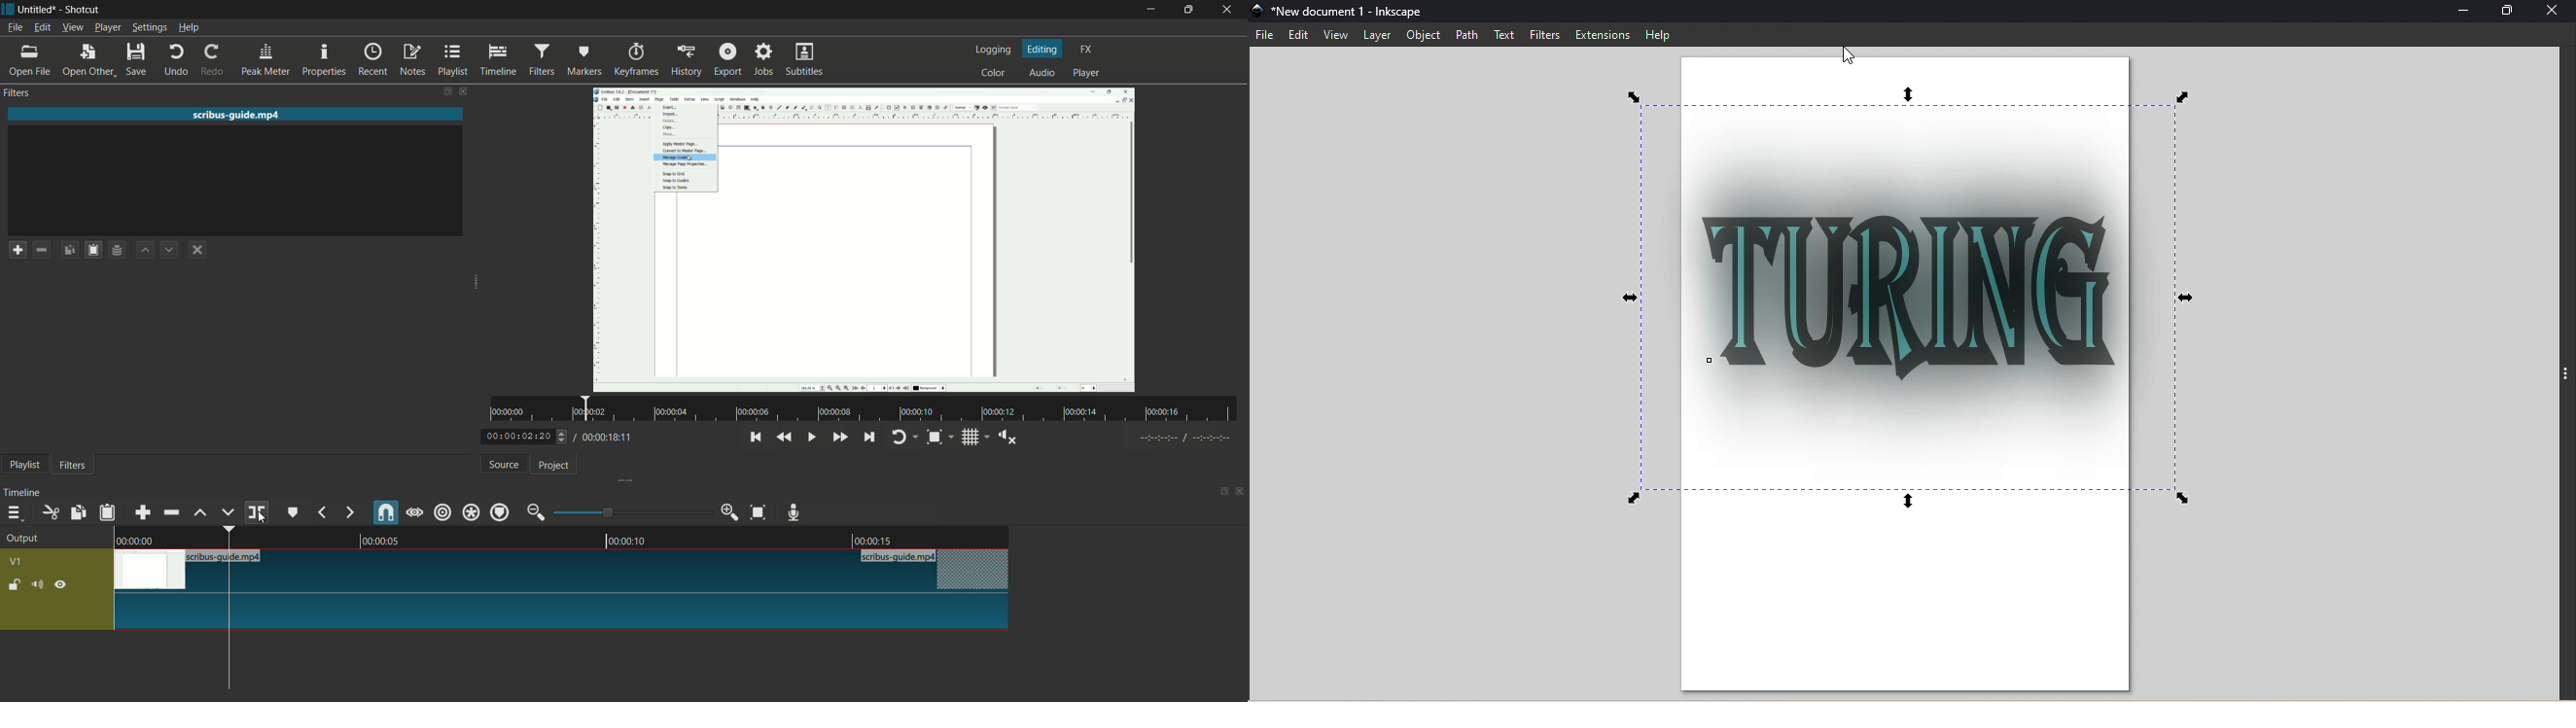 The image size is (2576, 728). Describe the element at coordinates (213, 59) in the screenshot. I see `redo` at that location.